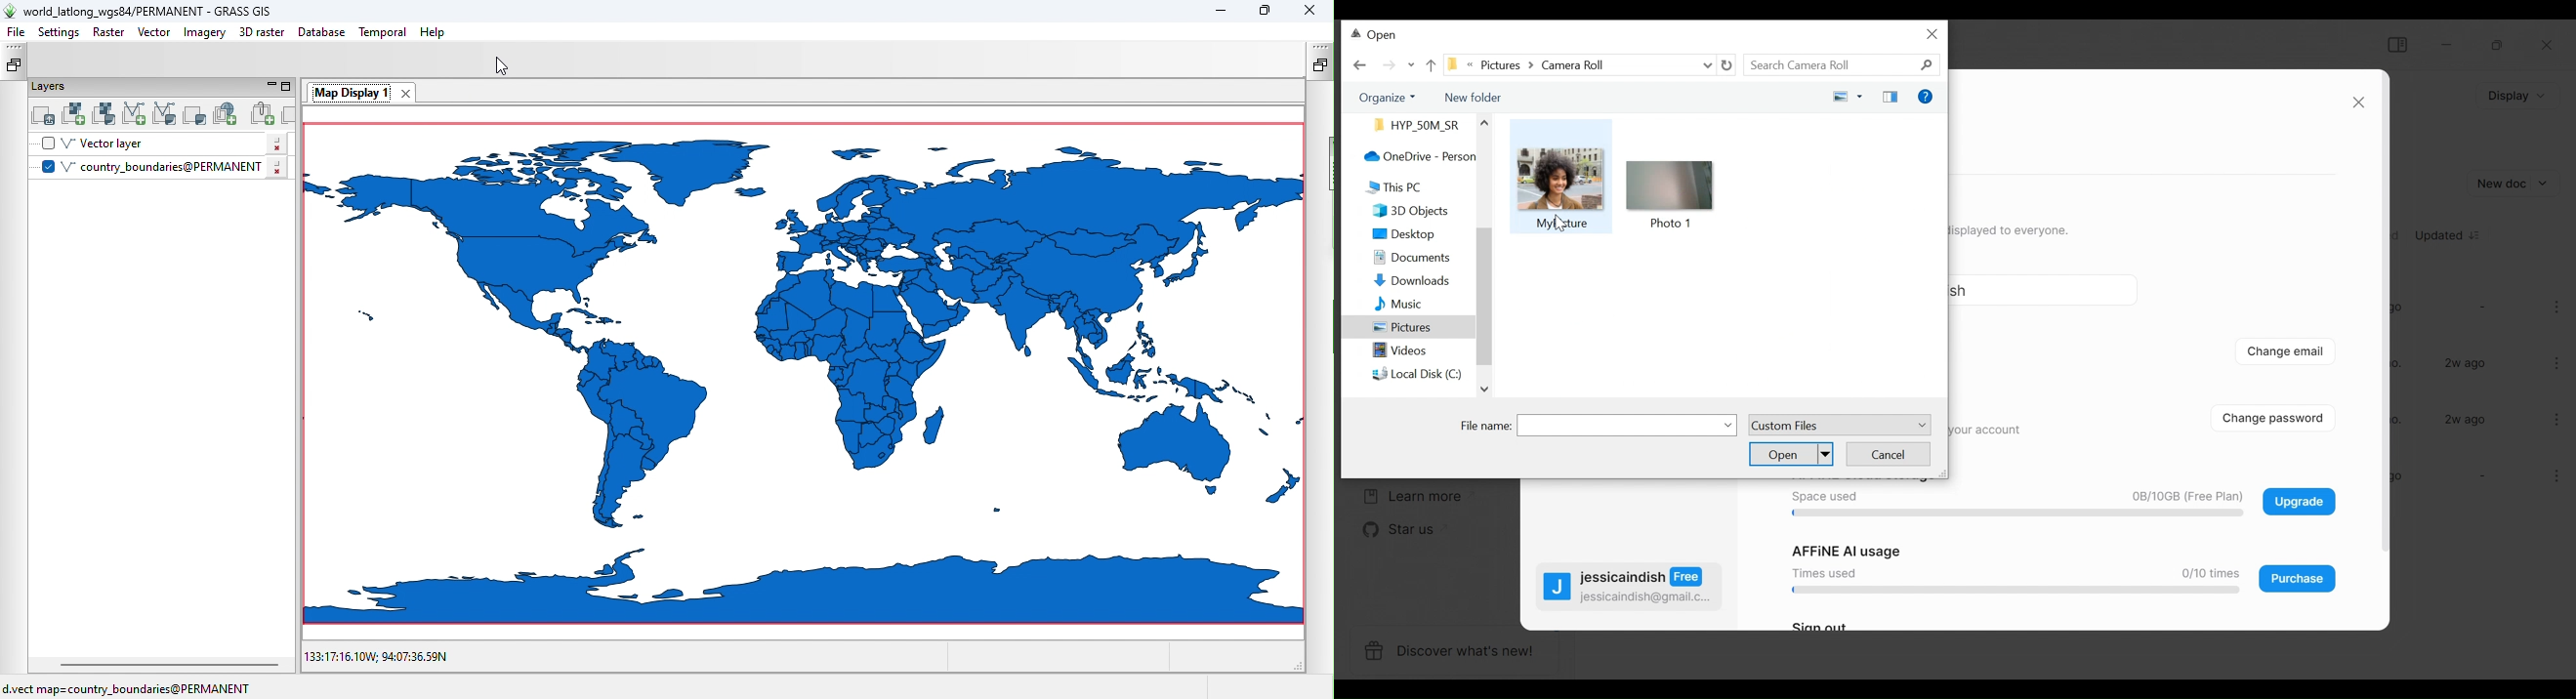  I want to click on down, so click(1488, 390).